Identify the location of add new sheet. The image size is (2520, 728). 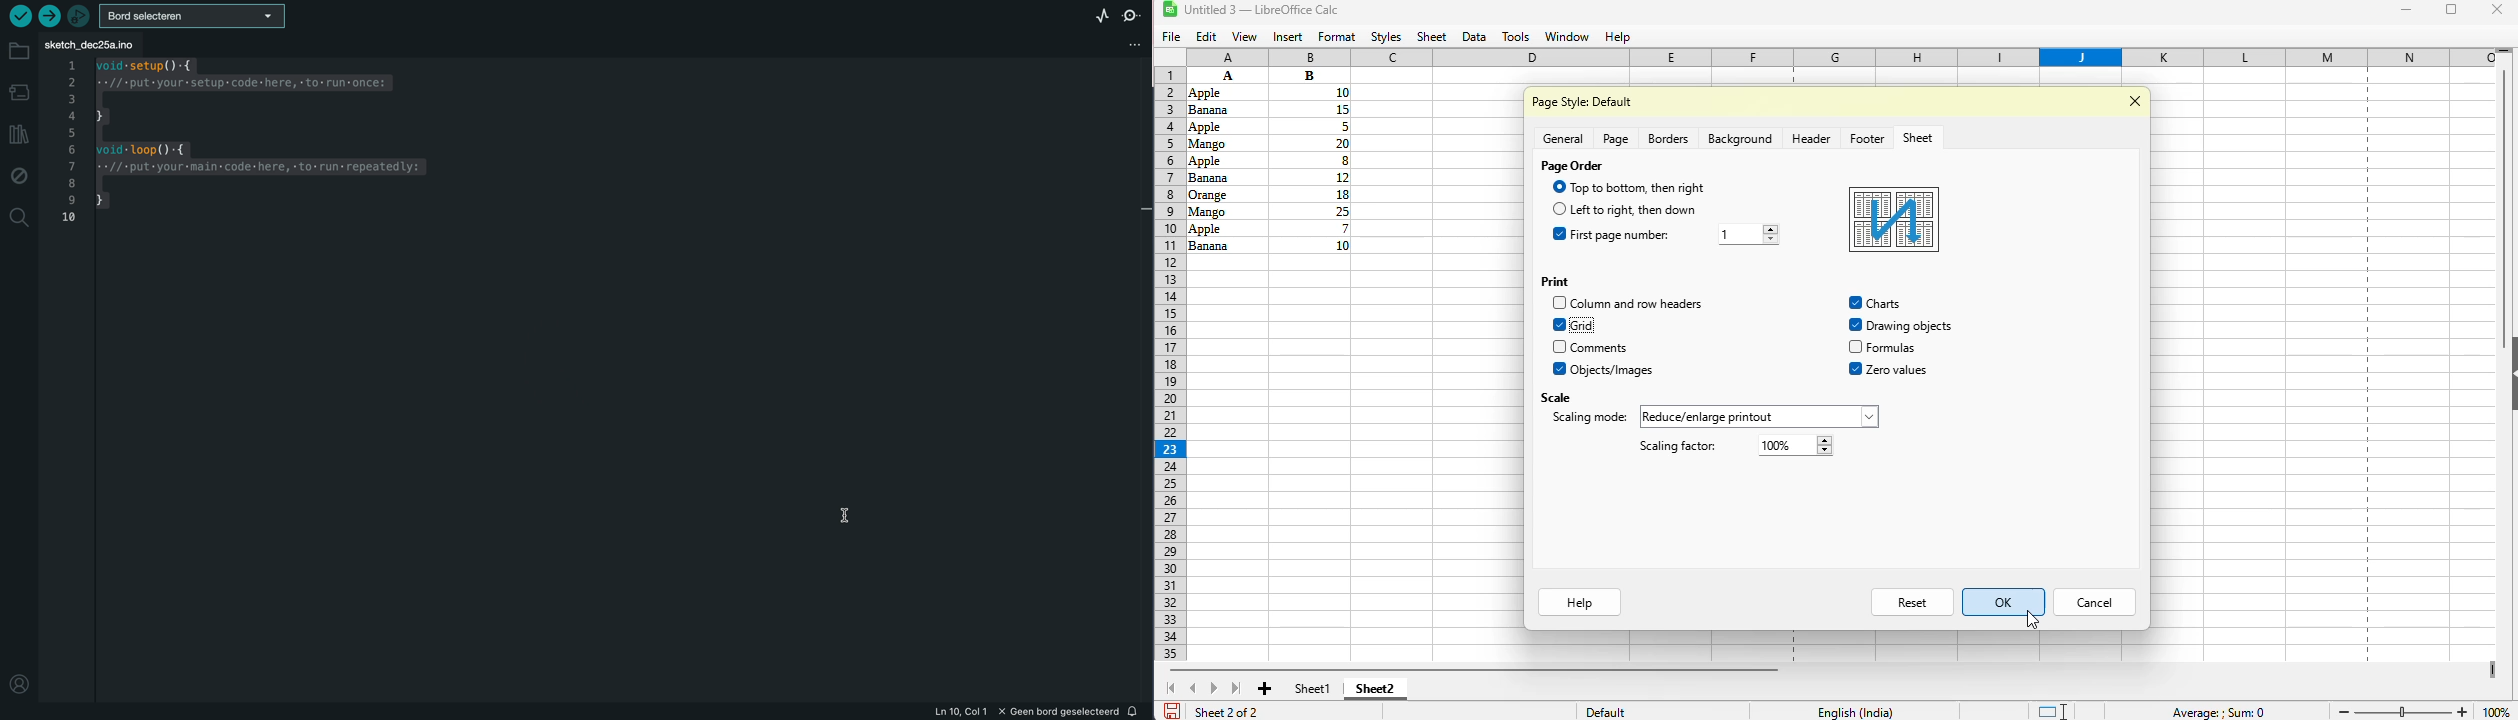
(1266, 689).